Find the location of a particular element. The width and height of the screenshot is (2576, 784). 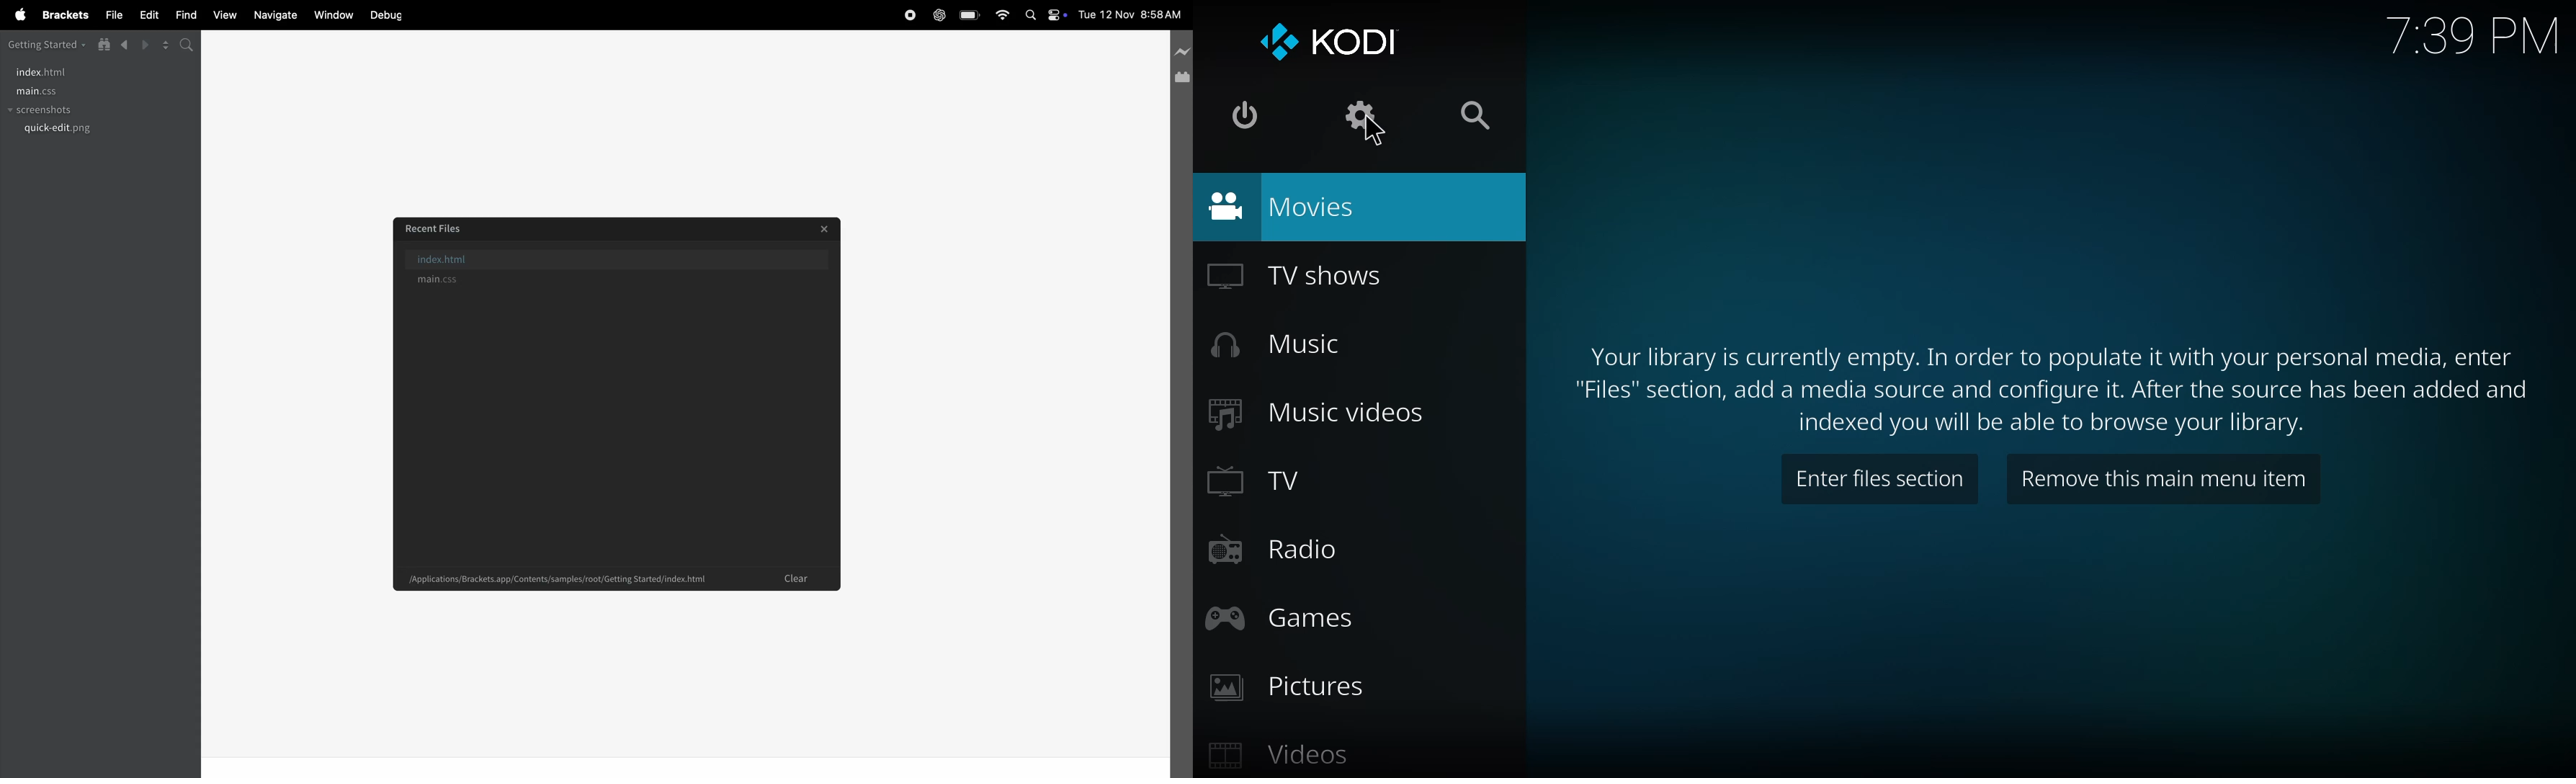

cursor is located at coordinates (1376, 133).